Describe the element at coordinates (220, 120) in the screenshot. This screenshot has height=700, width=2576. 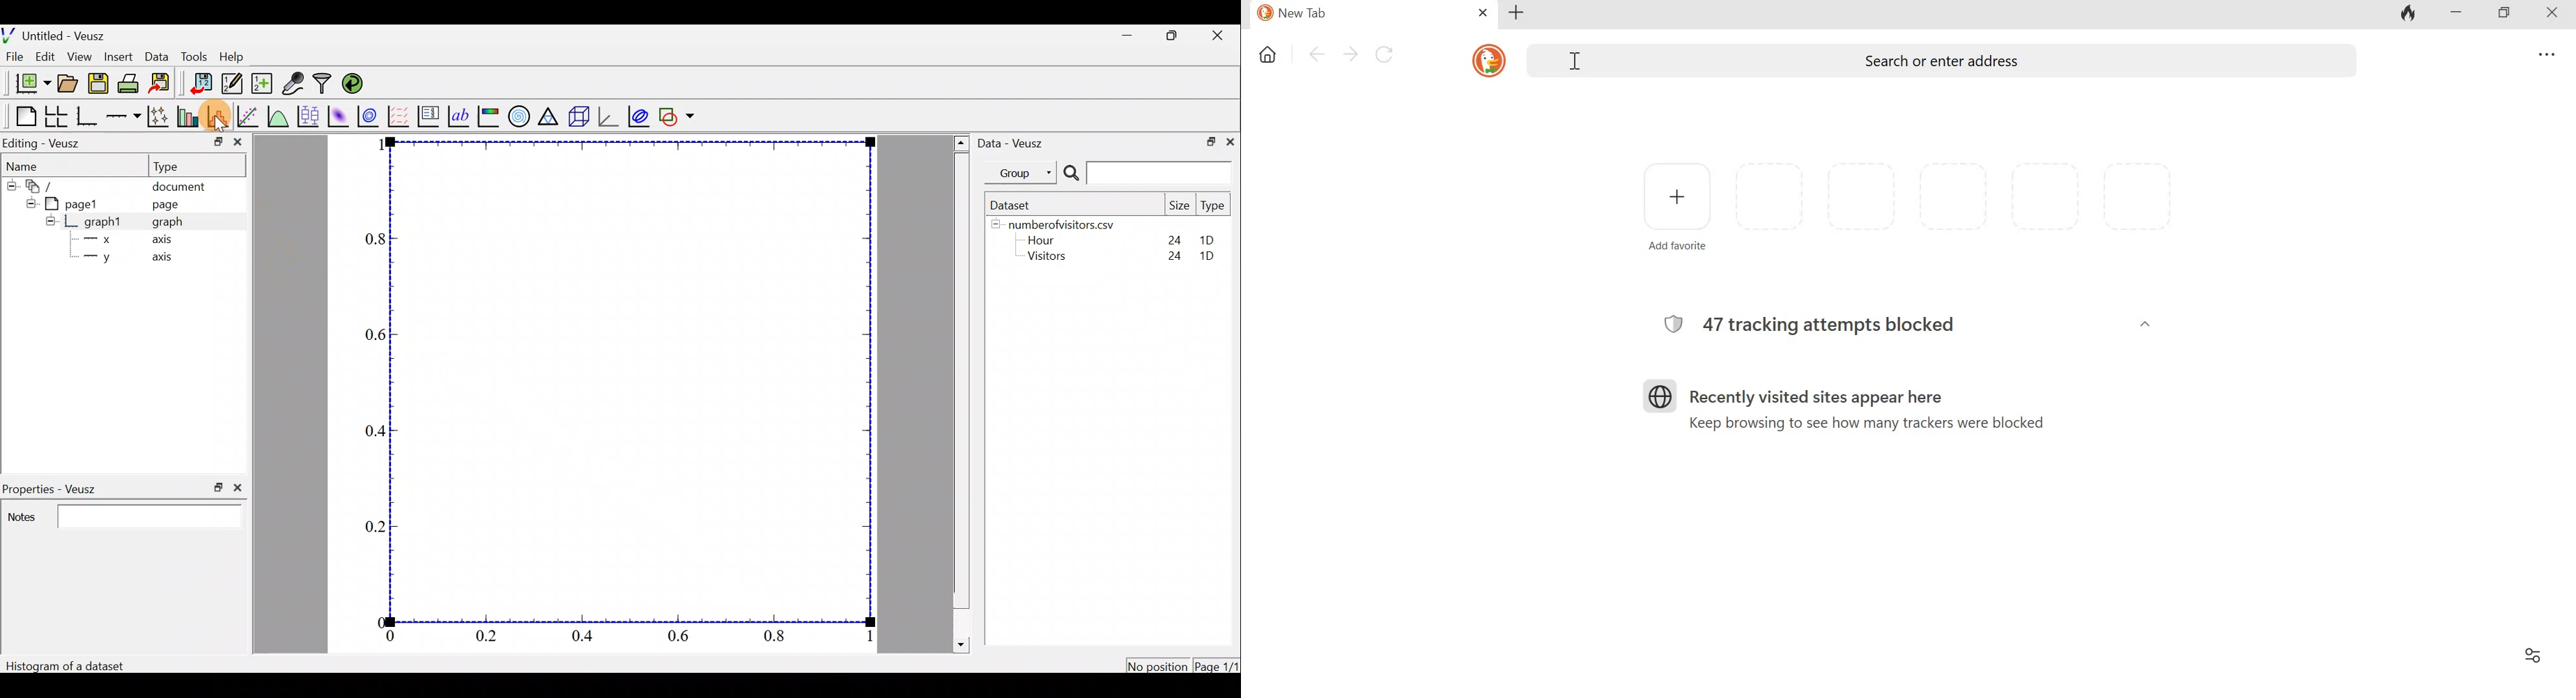
I see `cursor` at that location.